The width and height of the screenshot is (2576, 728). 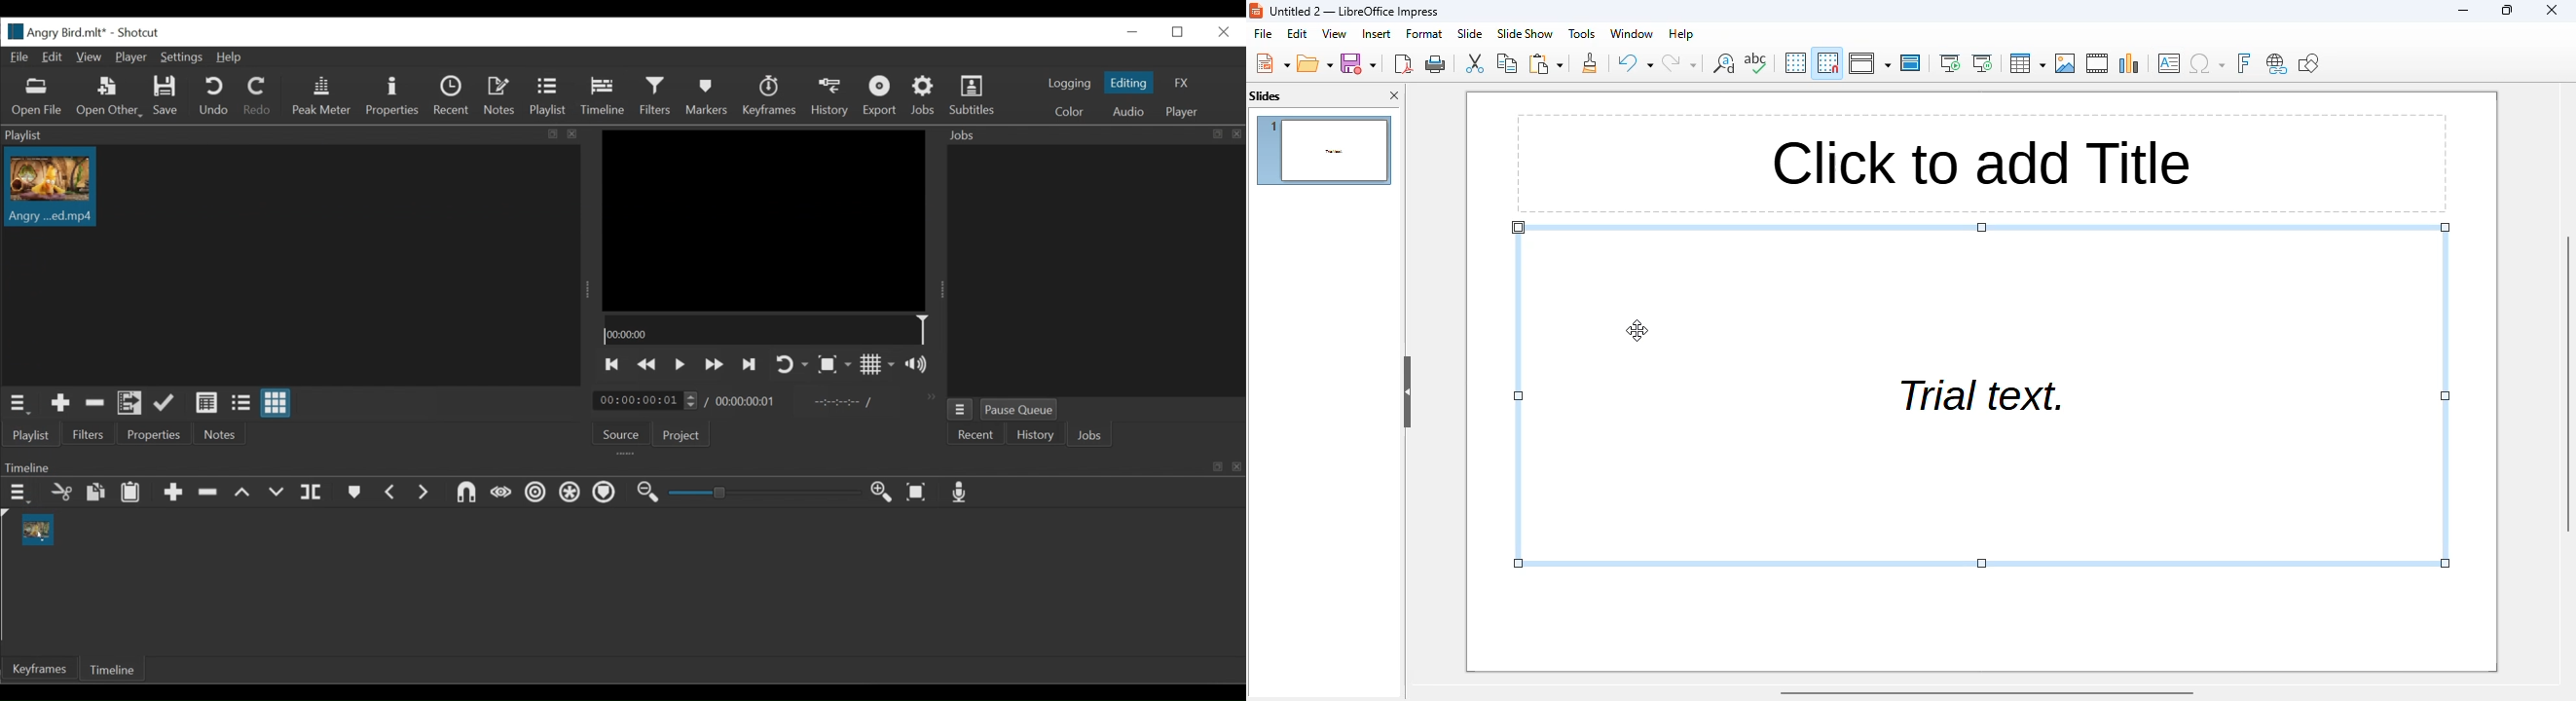 What do you see at coordinates (1222, 32) in the screenshot?
I see `Close` at bounding box center [1222, 32].